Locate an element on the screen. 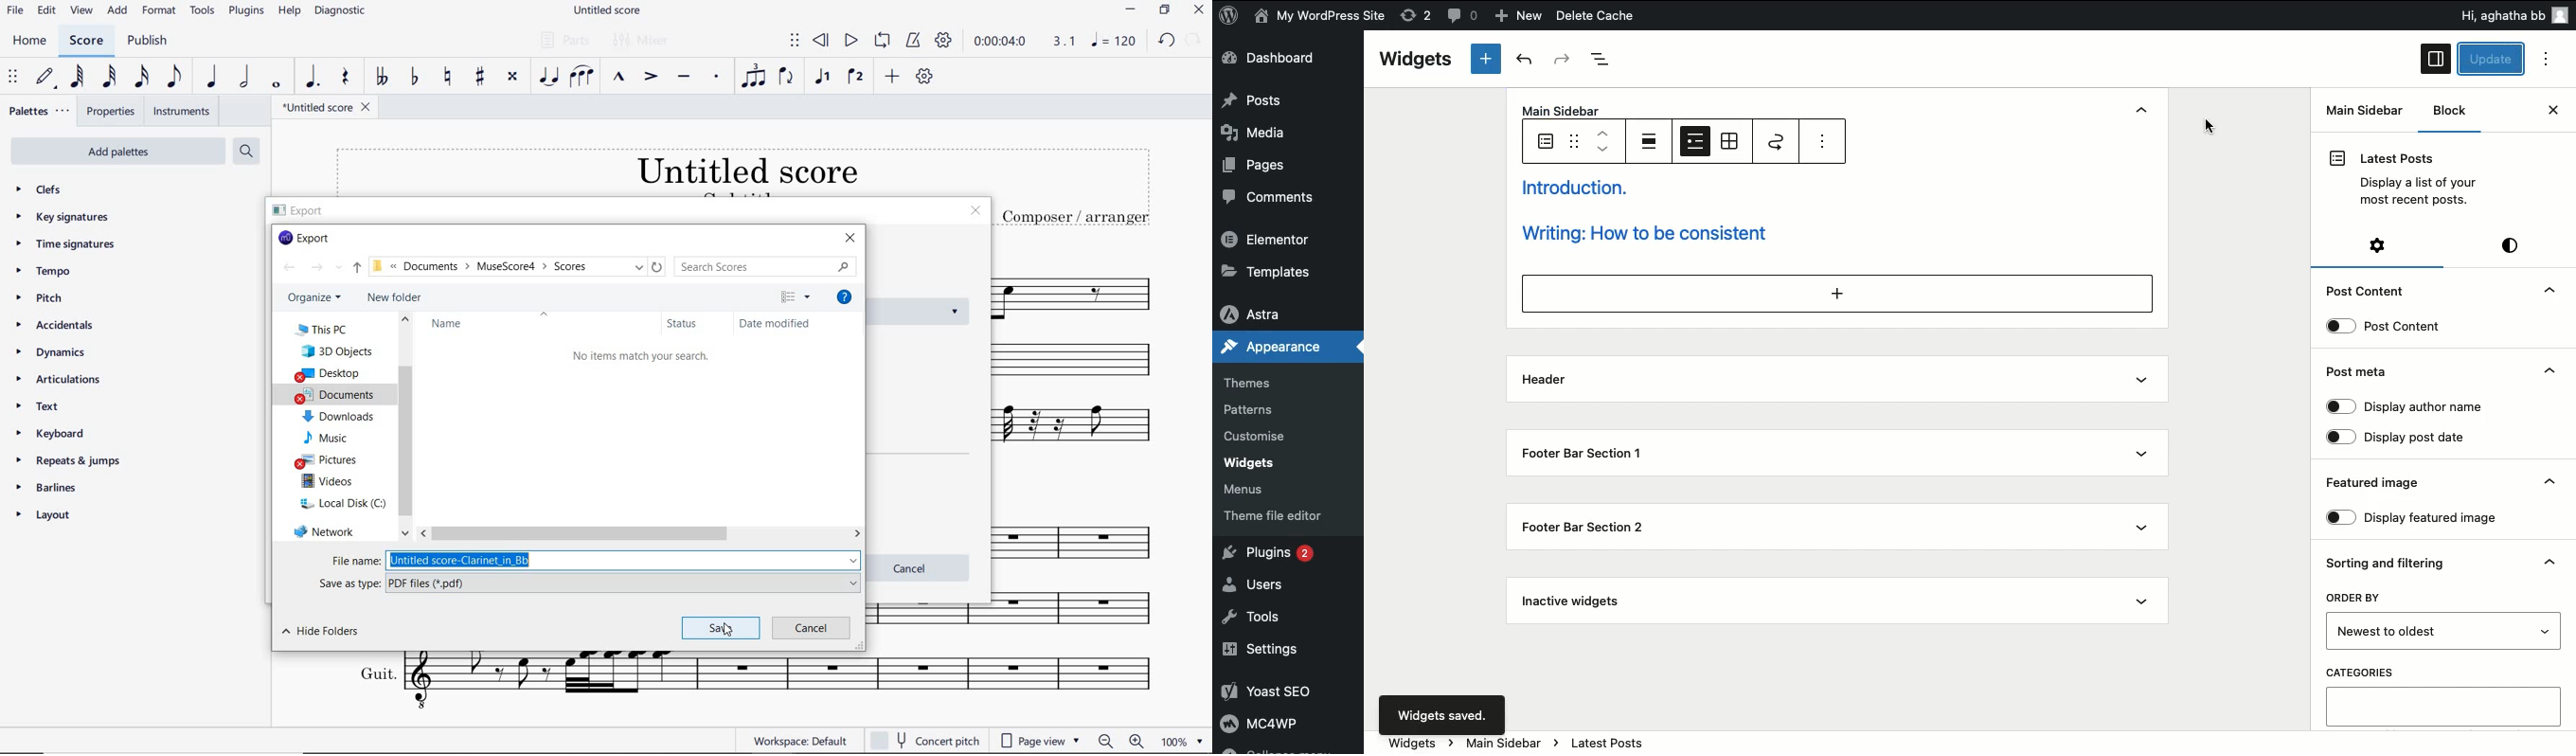 Image resolution: width=2576 pixels, height=756 pixels. 3d OBJECTS is located at coordinates (341, 350).